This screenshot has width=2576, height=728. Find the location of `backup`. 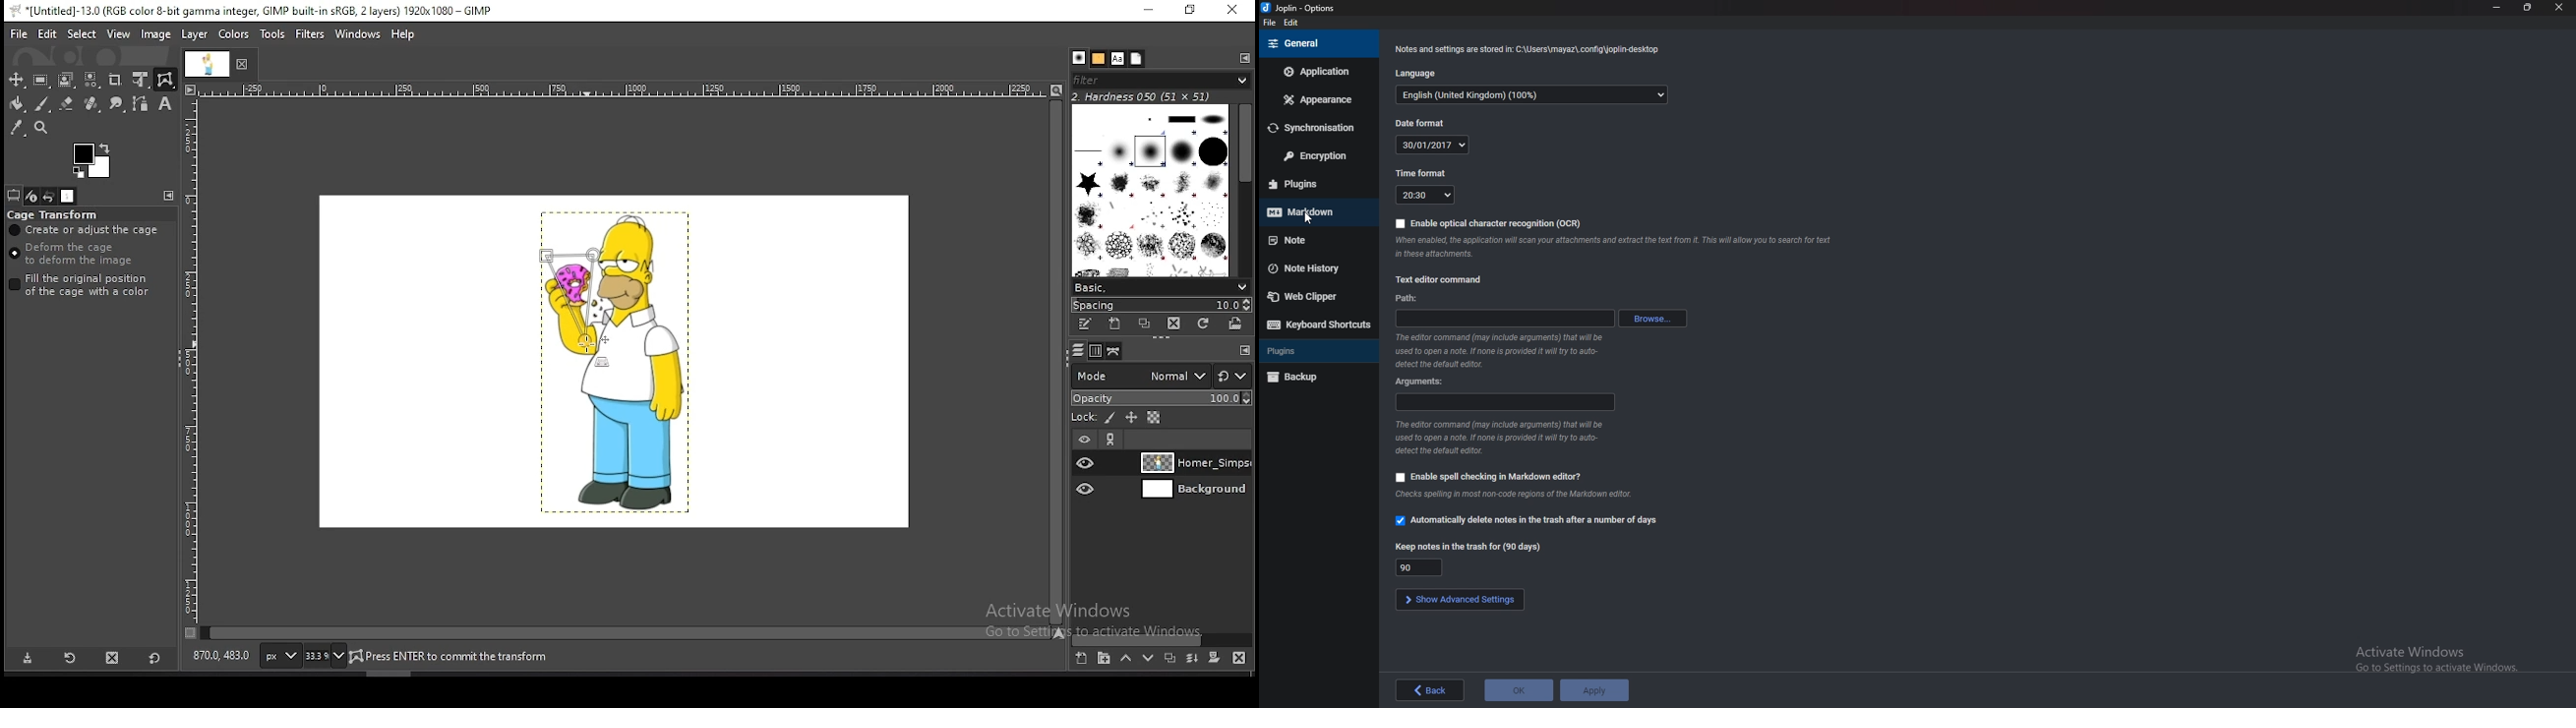

backup is located at coordinates (1310, 377).